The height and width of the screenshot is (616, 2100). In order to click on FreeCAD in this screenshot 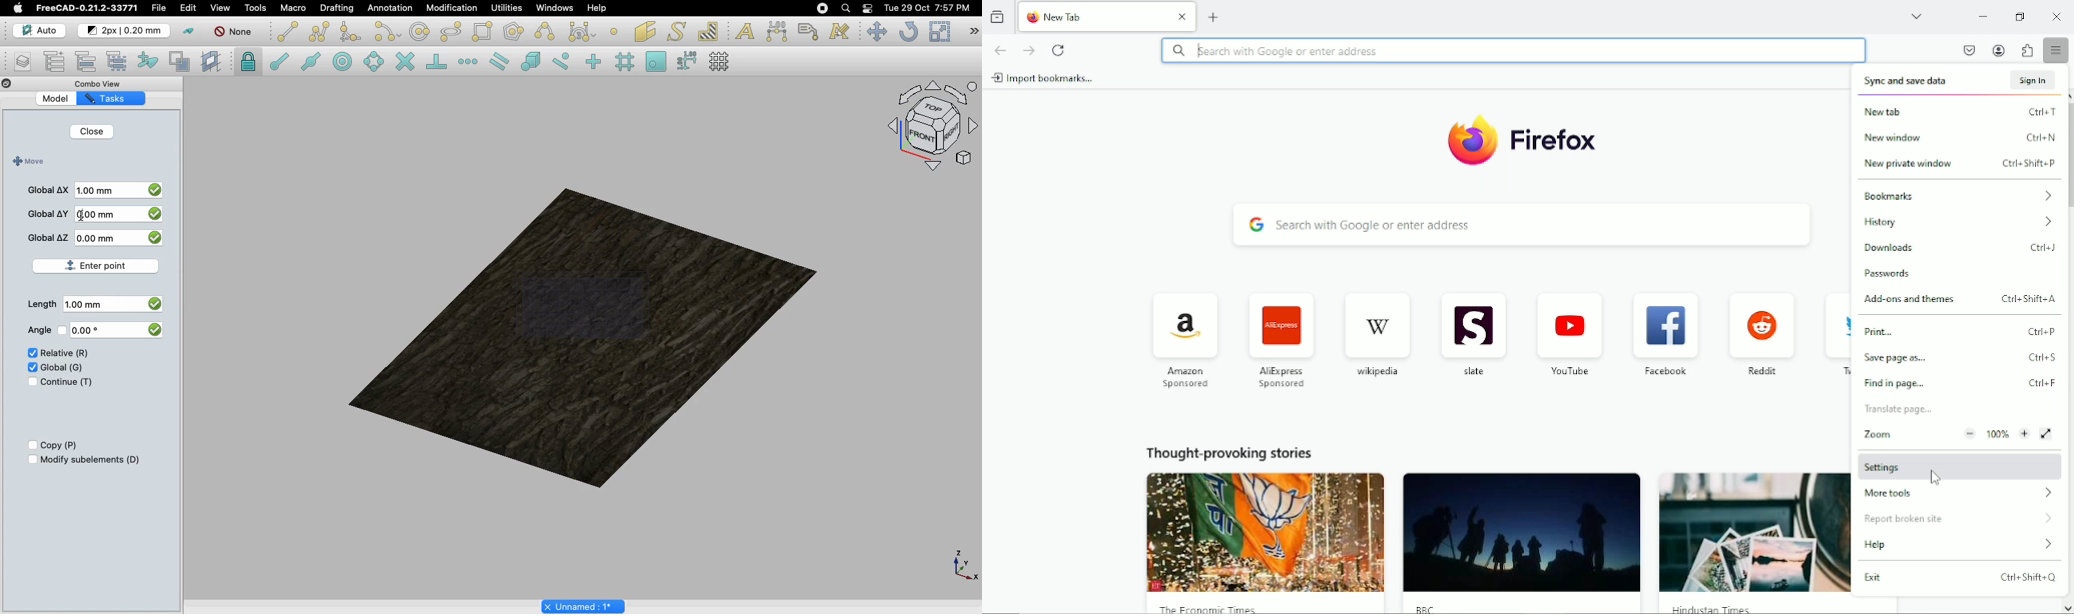, I will do `click(88, 8)`.